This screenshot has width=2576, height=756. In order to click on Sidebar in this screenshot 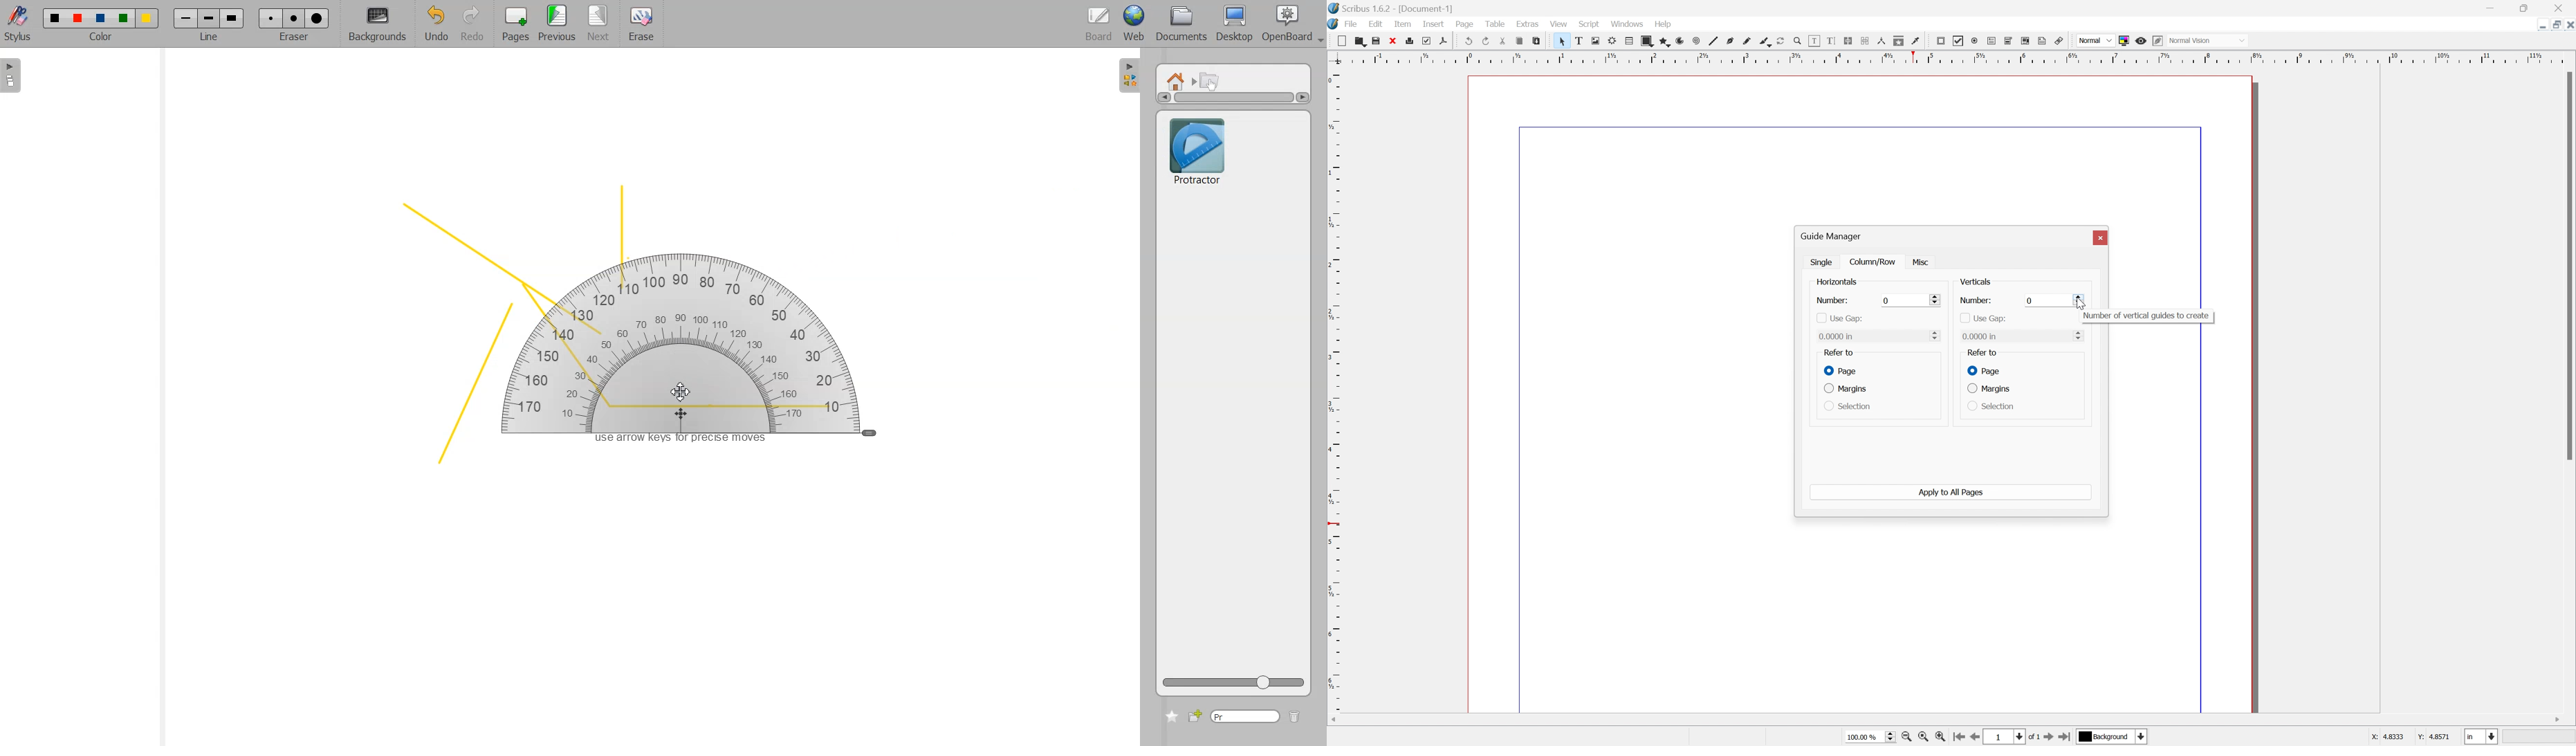, I will do `click(1130, 74)`.